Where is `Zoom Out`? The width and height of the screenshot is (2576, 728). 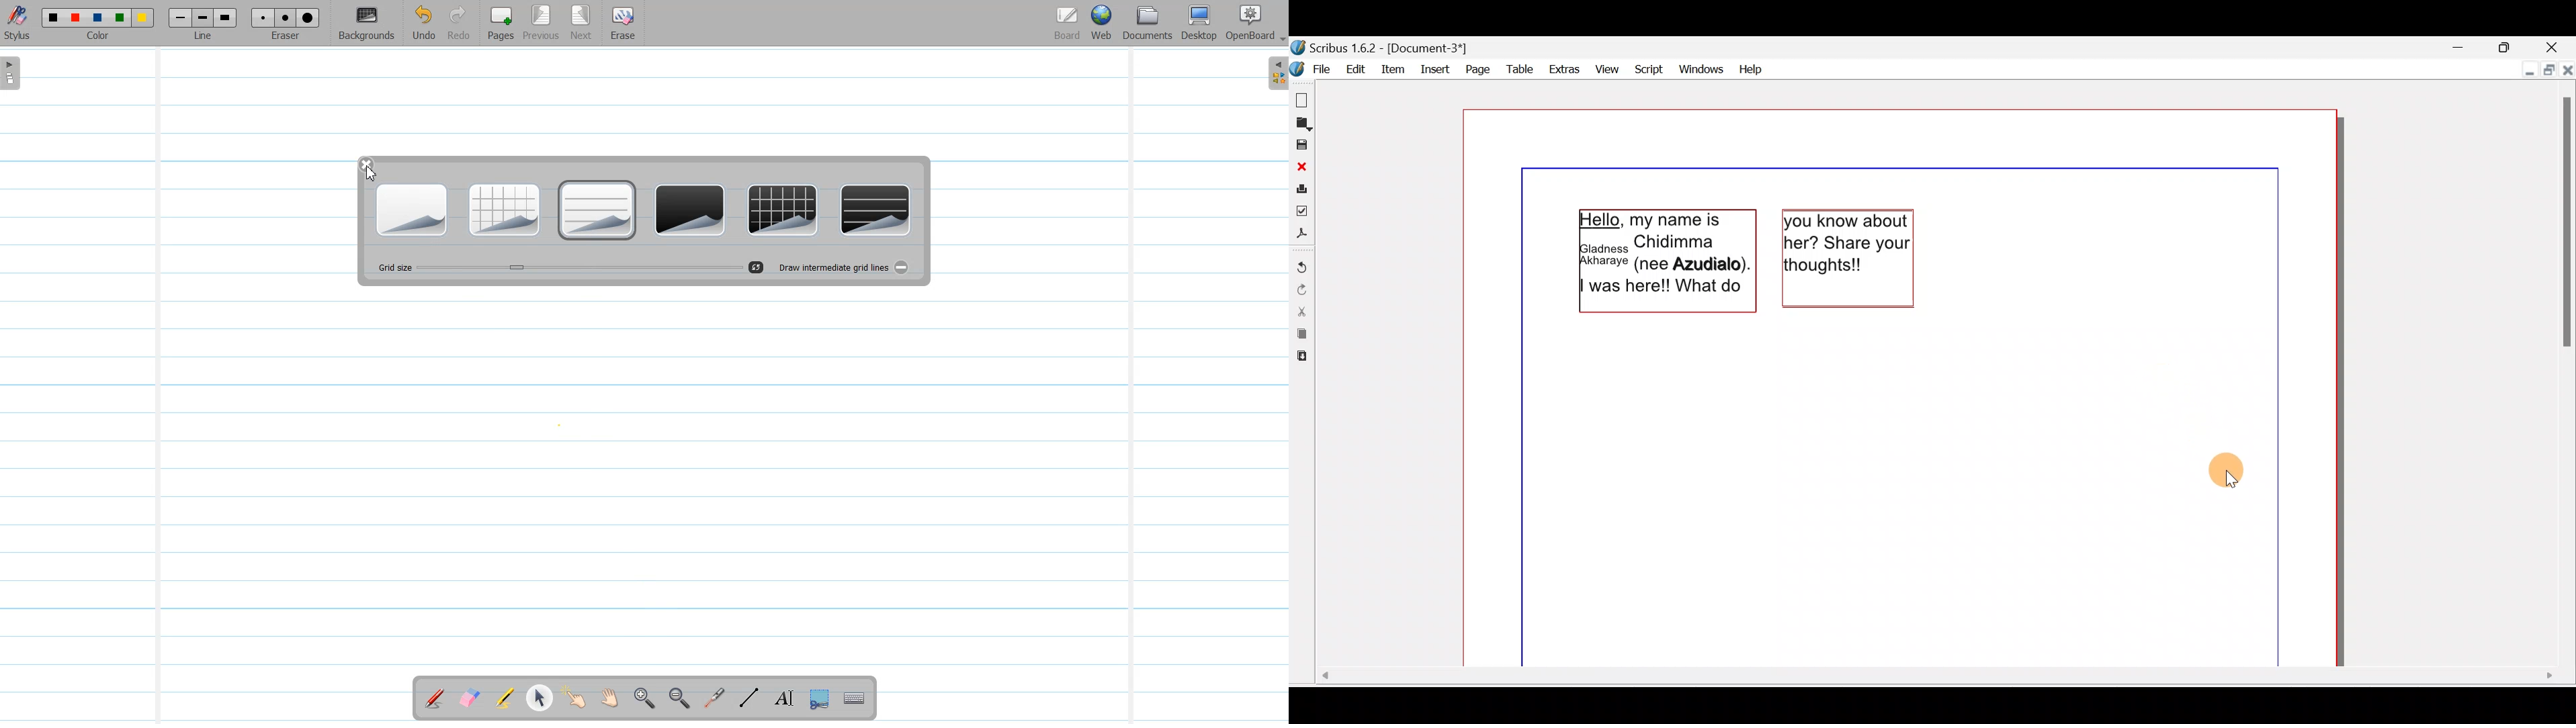 Zoom Out is located at coordinates (677, 699).